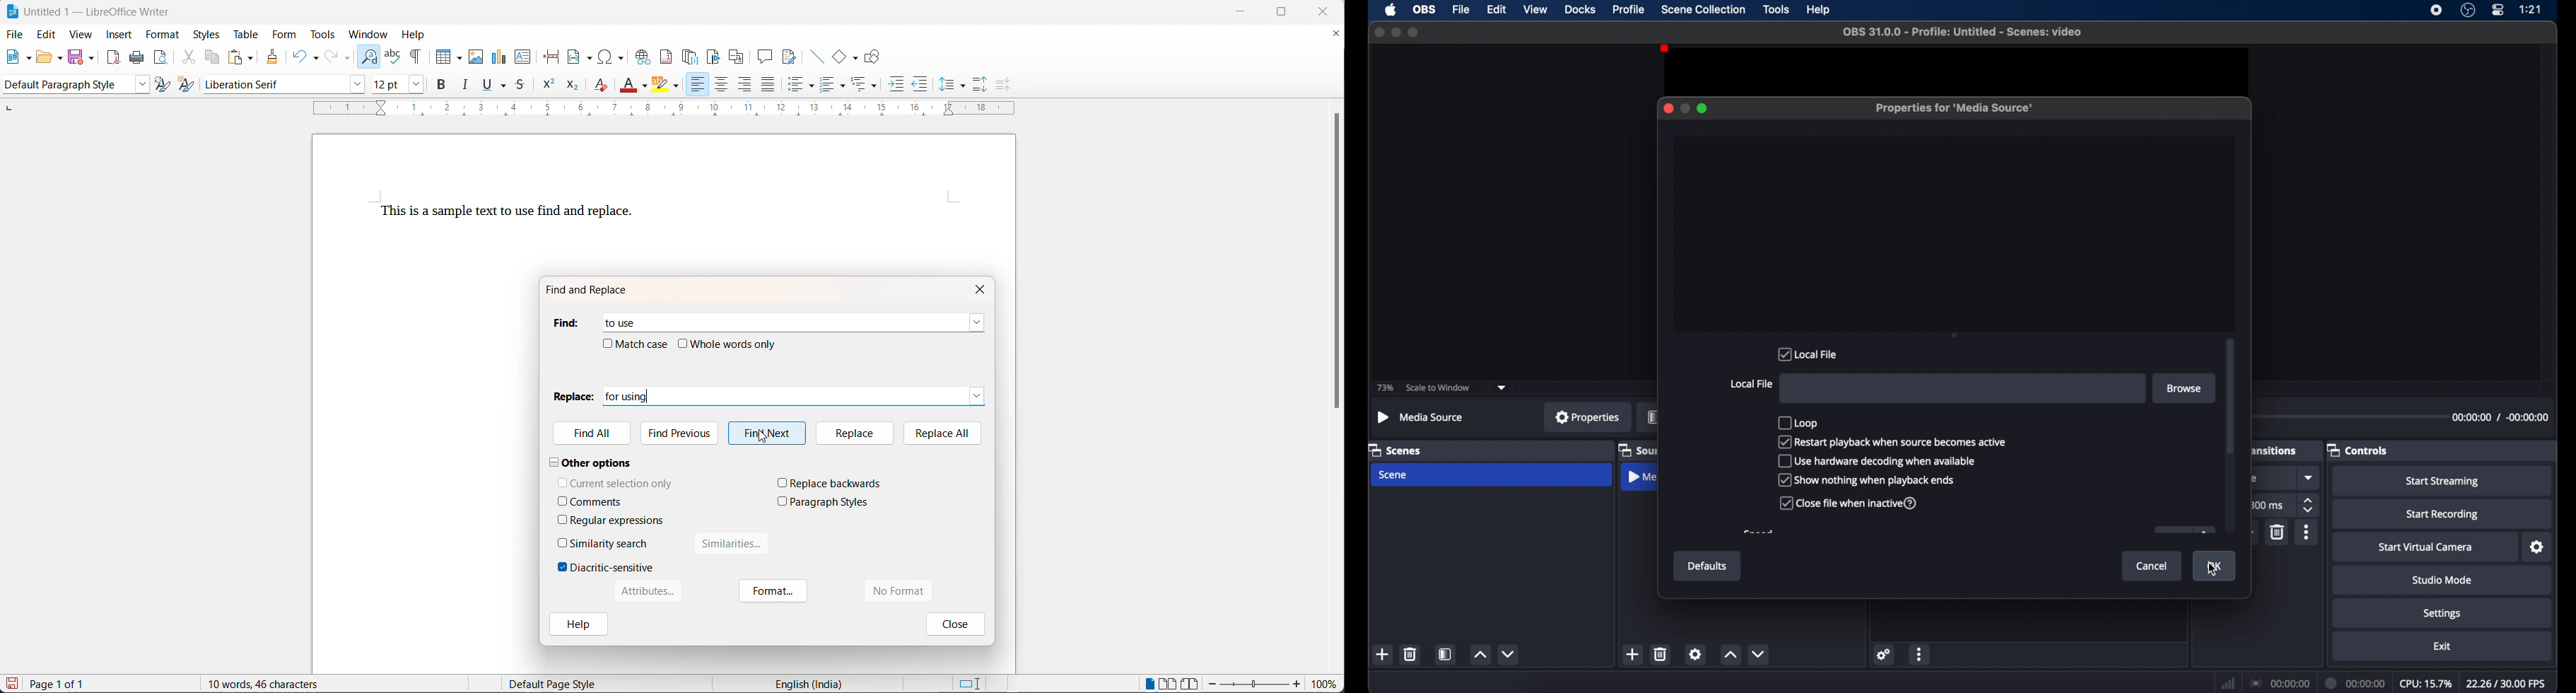  Describe the element at coordinates (2537, 547) in the screenshot. I see `settings` at that location.